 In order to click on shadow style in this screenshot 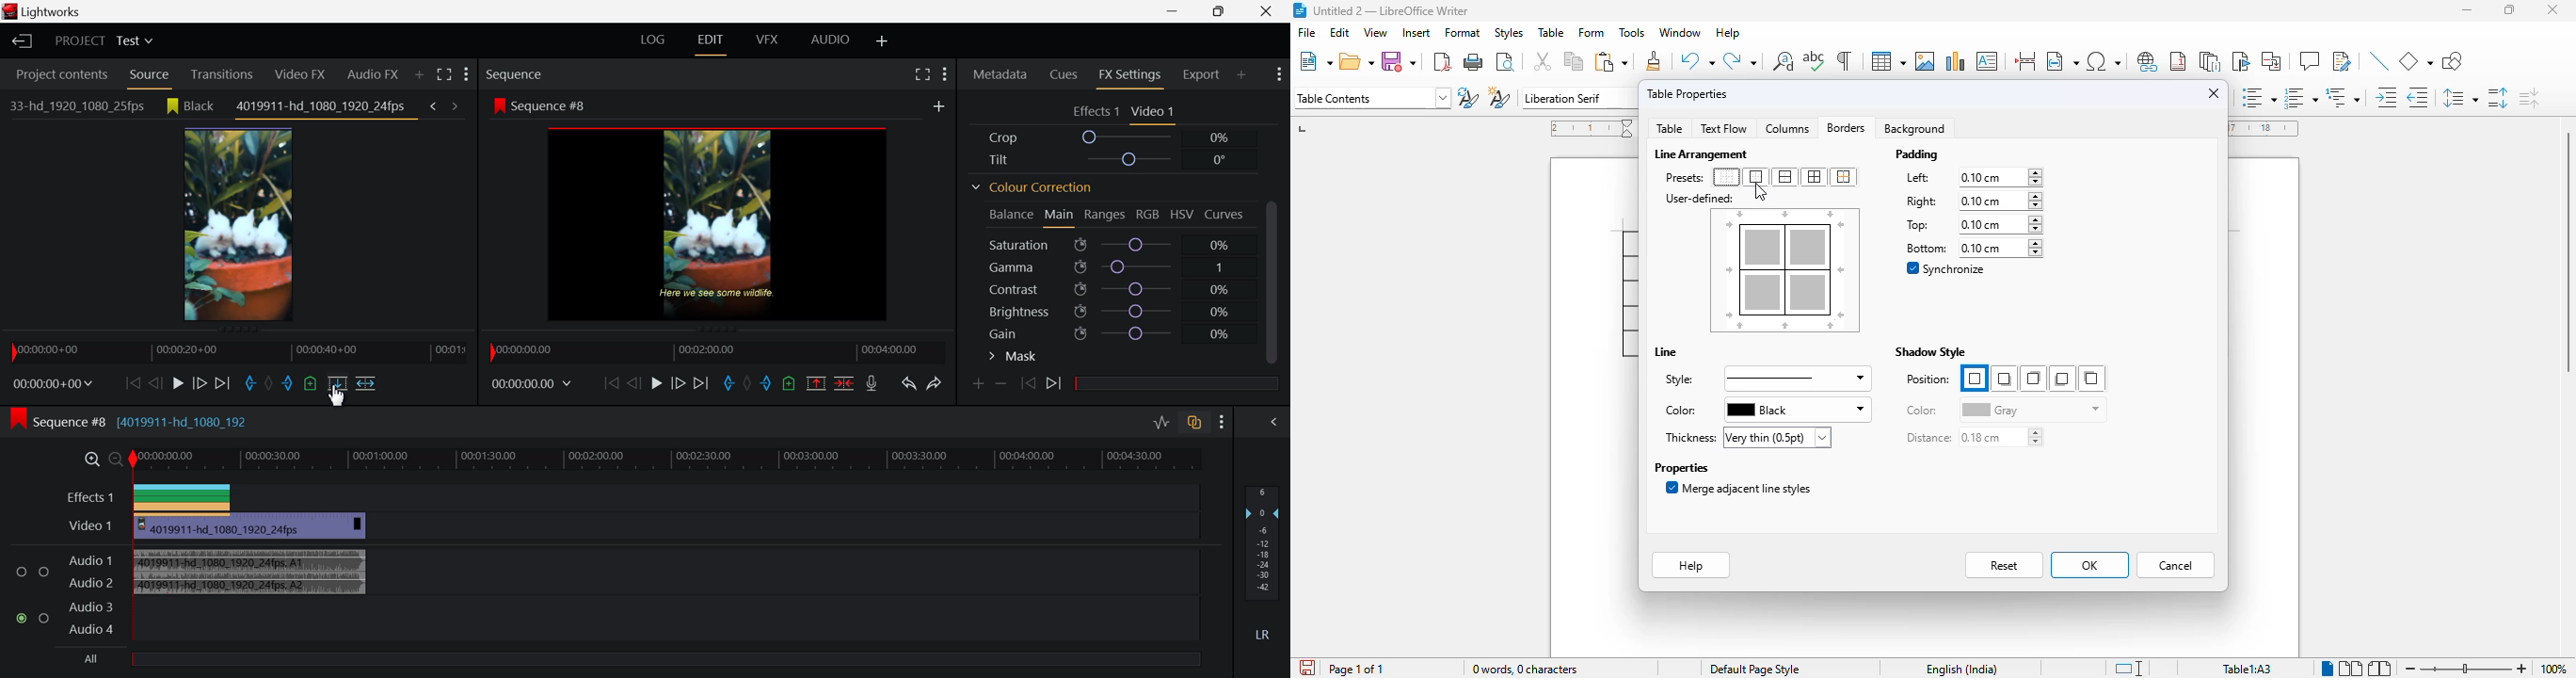, I will do `click(1930, 352)`.